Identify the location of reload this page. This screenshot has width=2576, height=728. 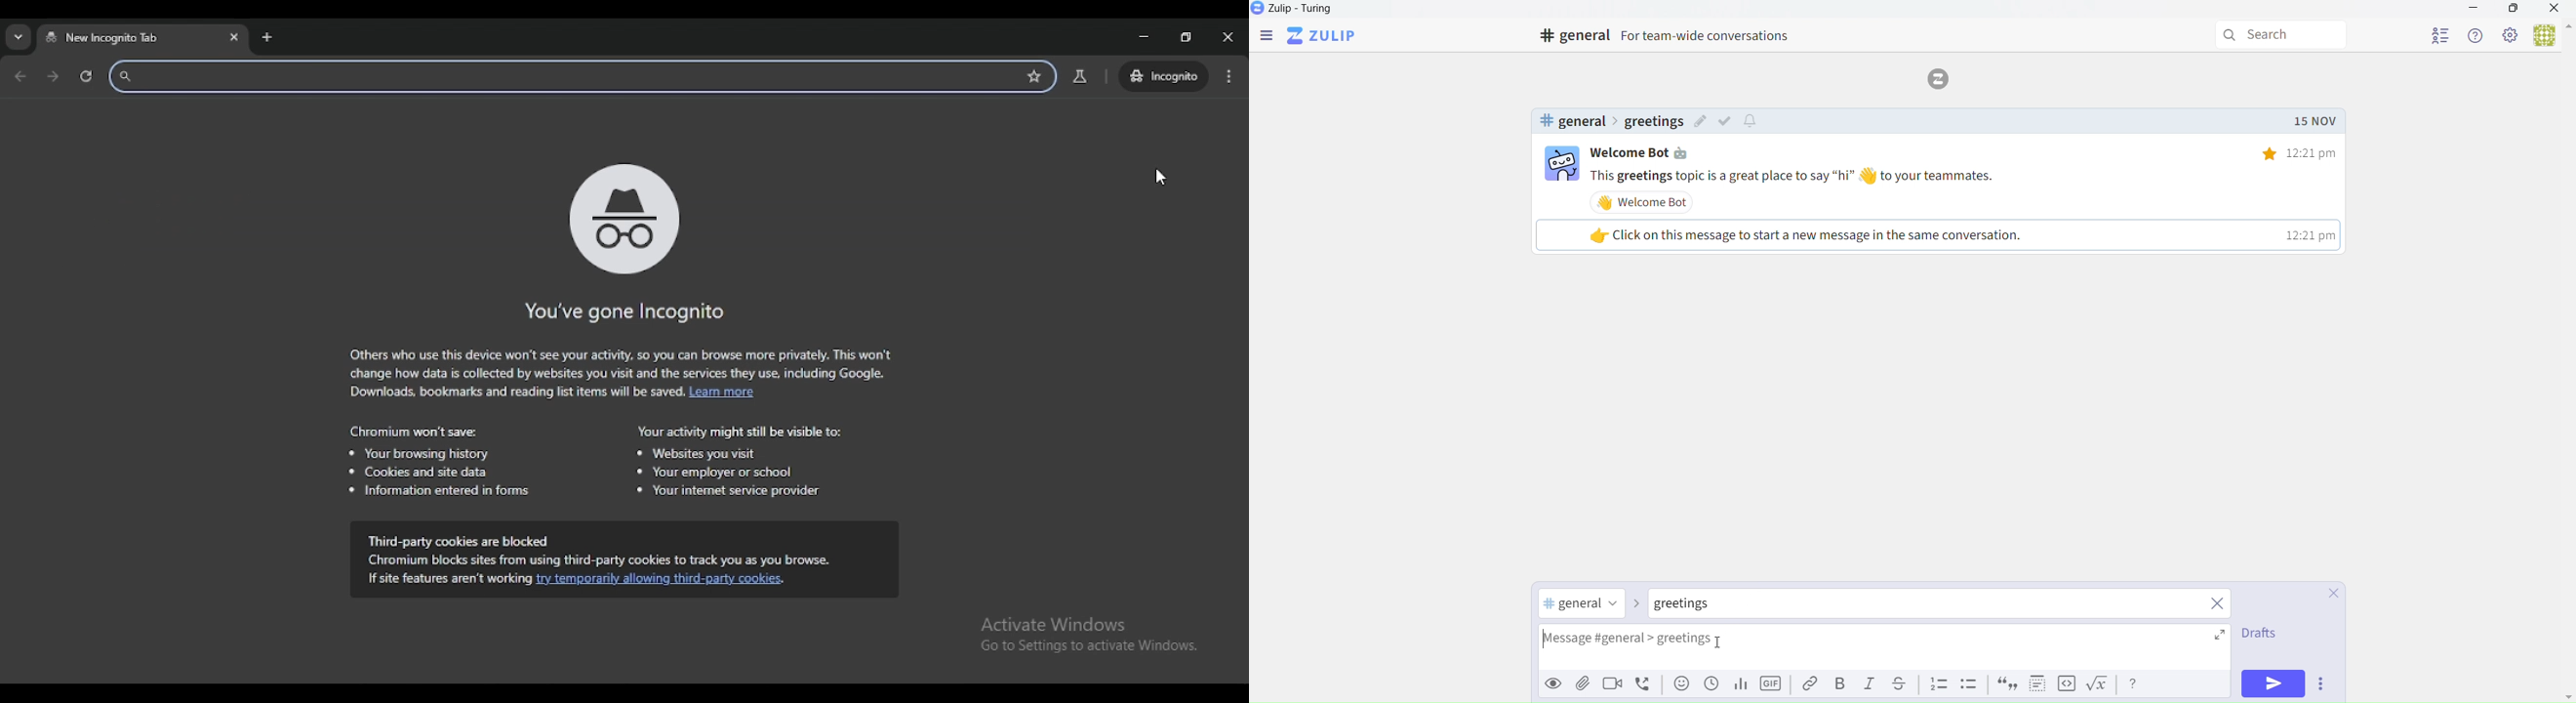
(87, 76).